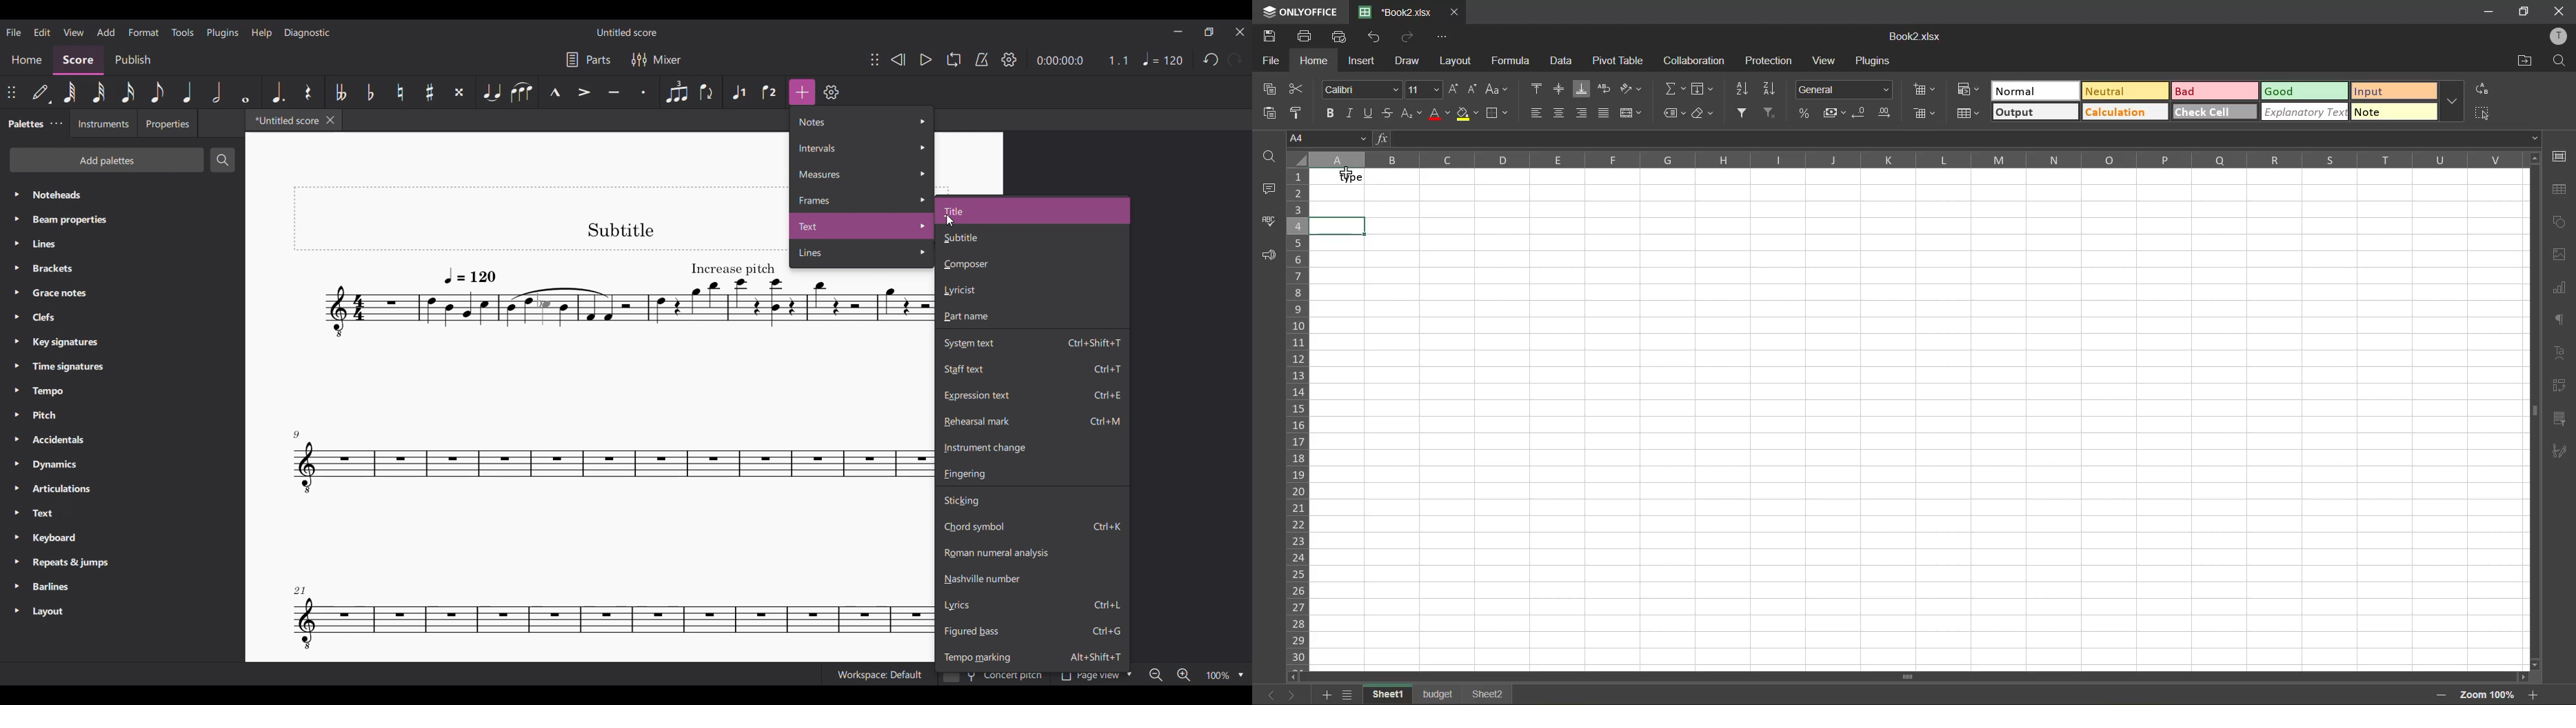 The image size is (2576, 728). What do you see at coordinates (1875, 61) in the screenshot?
I see `plugins` at bounding box center [1875, 61].